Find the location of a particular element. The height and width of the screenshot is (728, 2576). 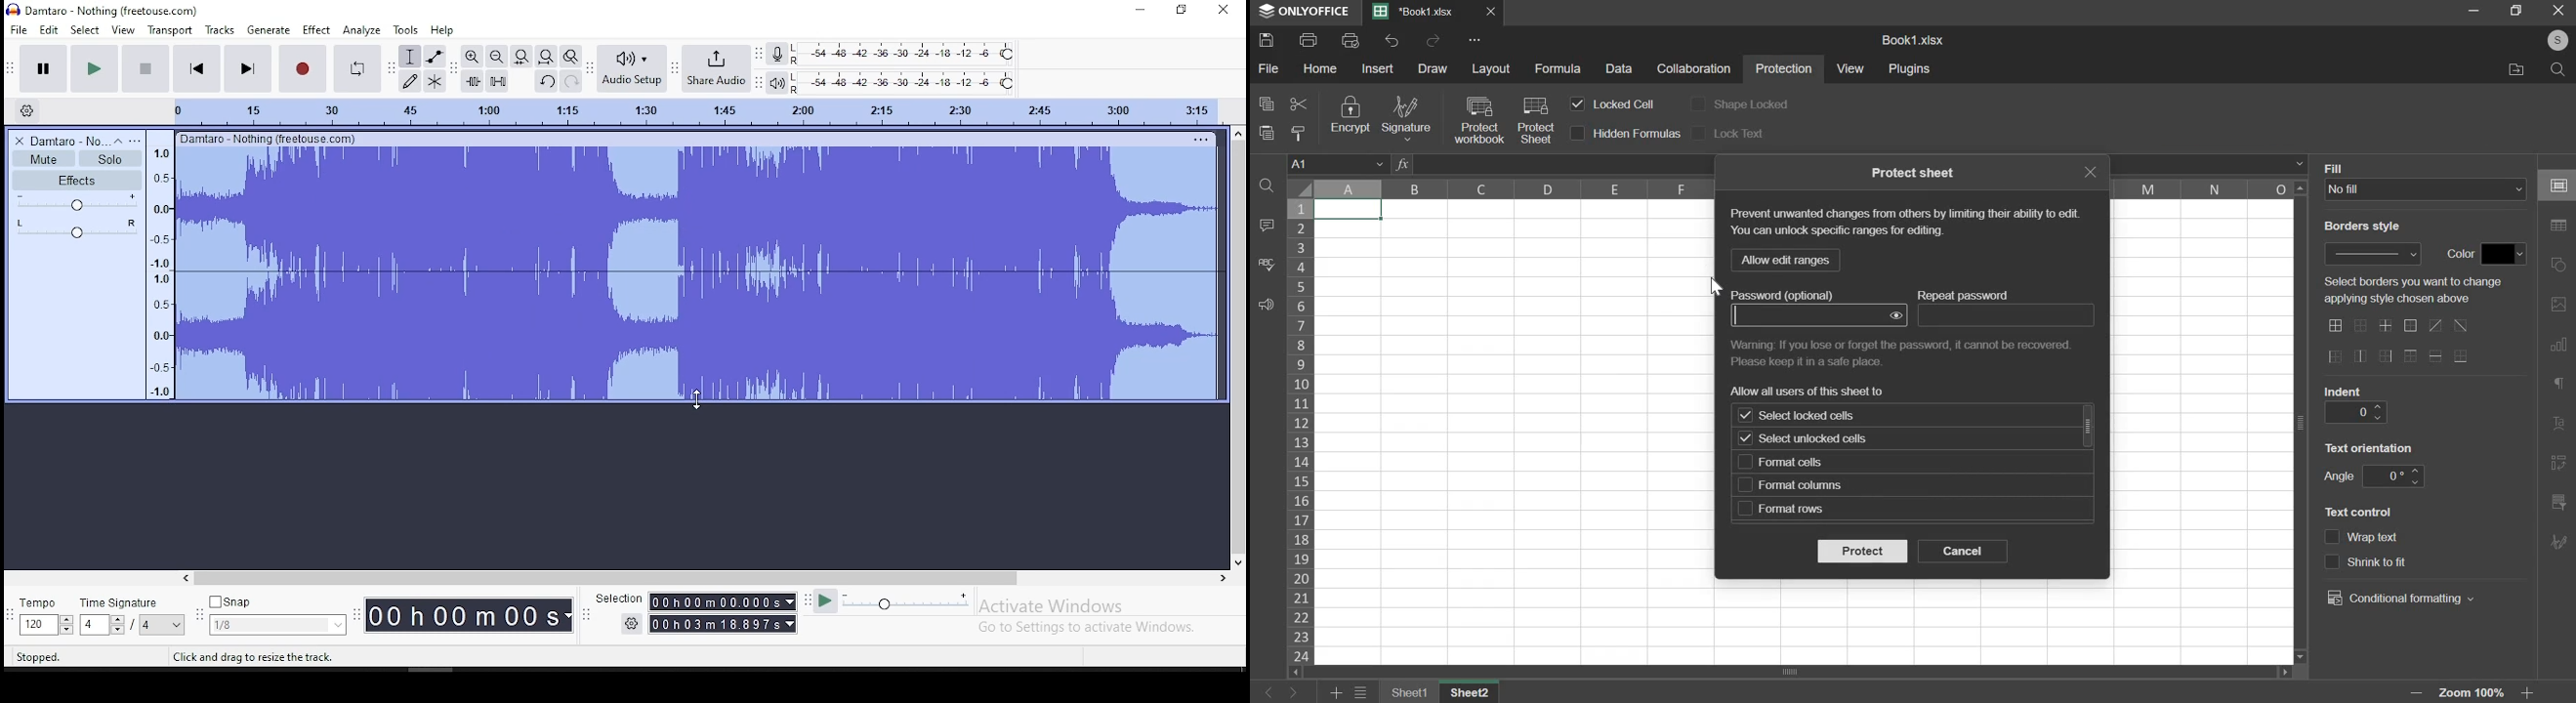

text is located at coordinates (1811, 390).